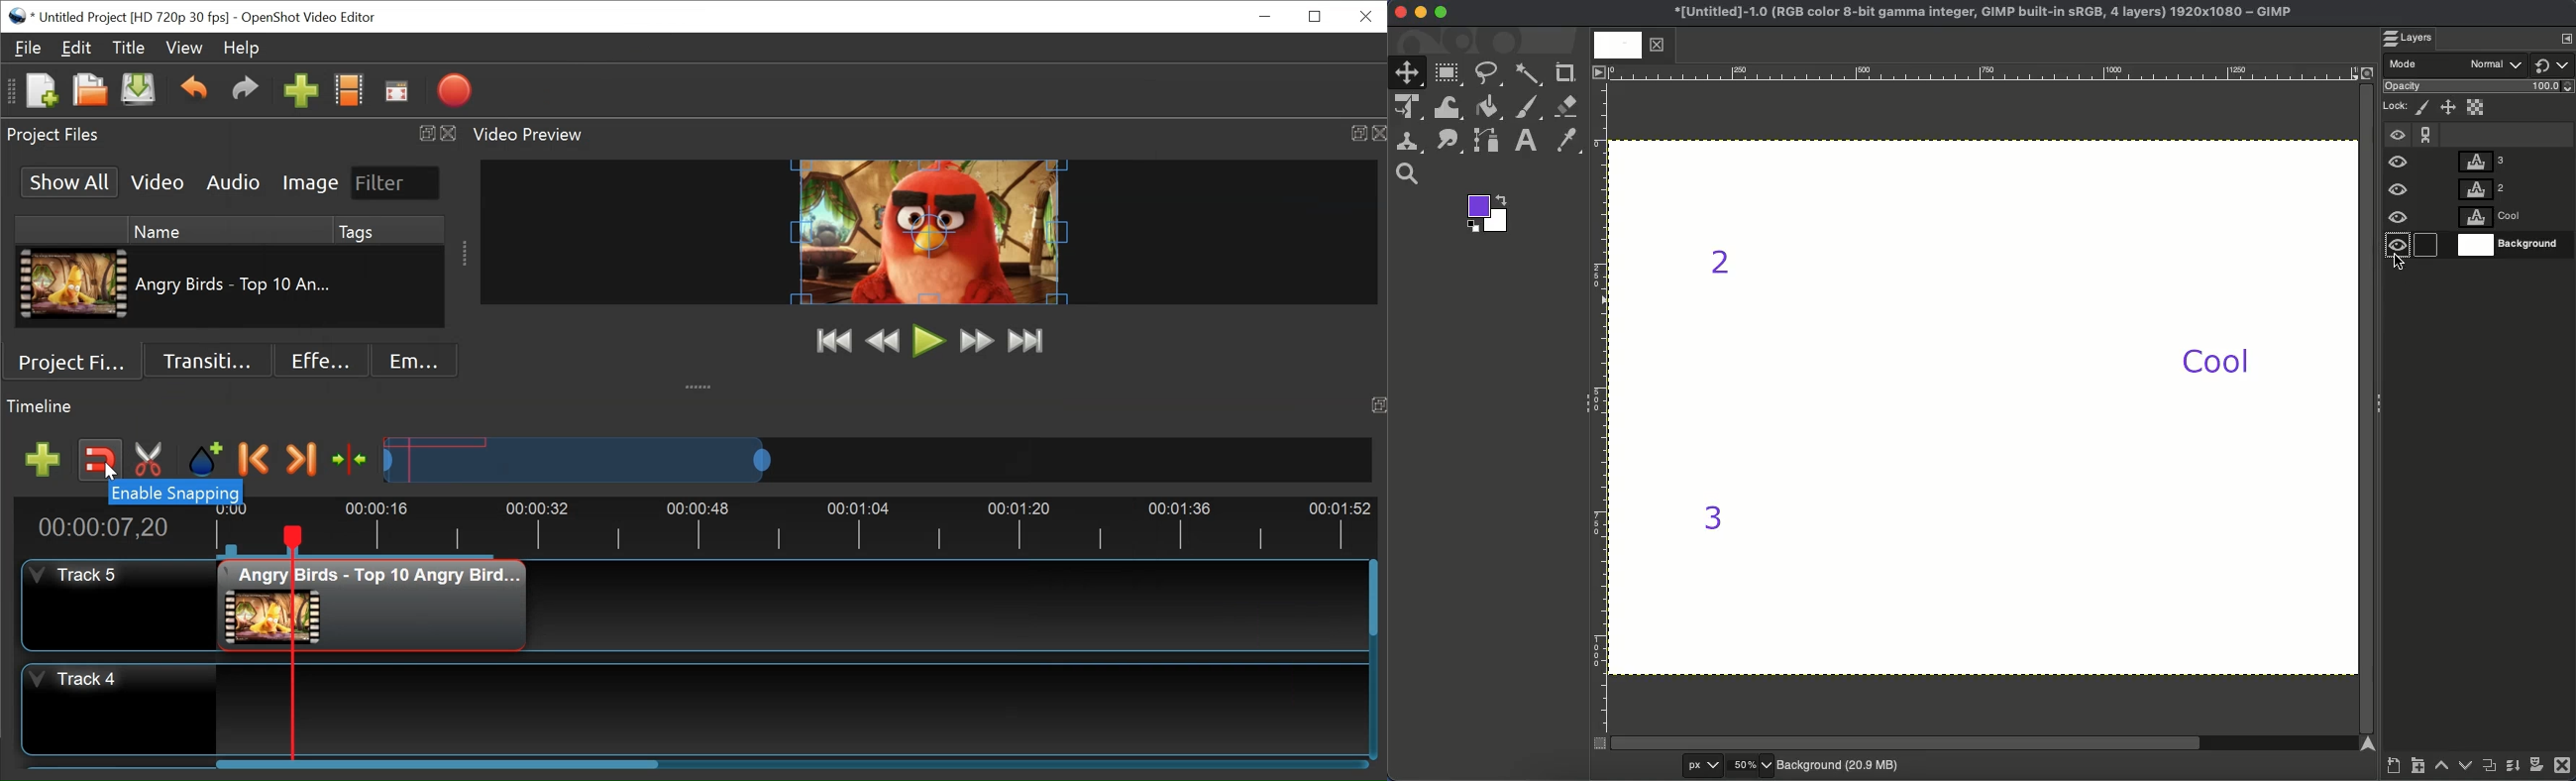  Describe the element at coordinates (979, 341) in the screenshot. I see `Fast Forward` at that location.